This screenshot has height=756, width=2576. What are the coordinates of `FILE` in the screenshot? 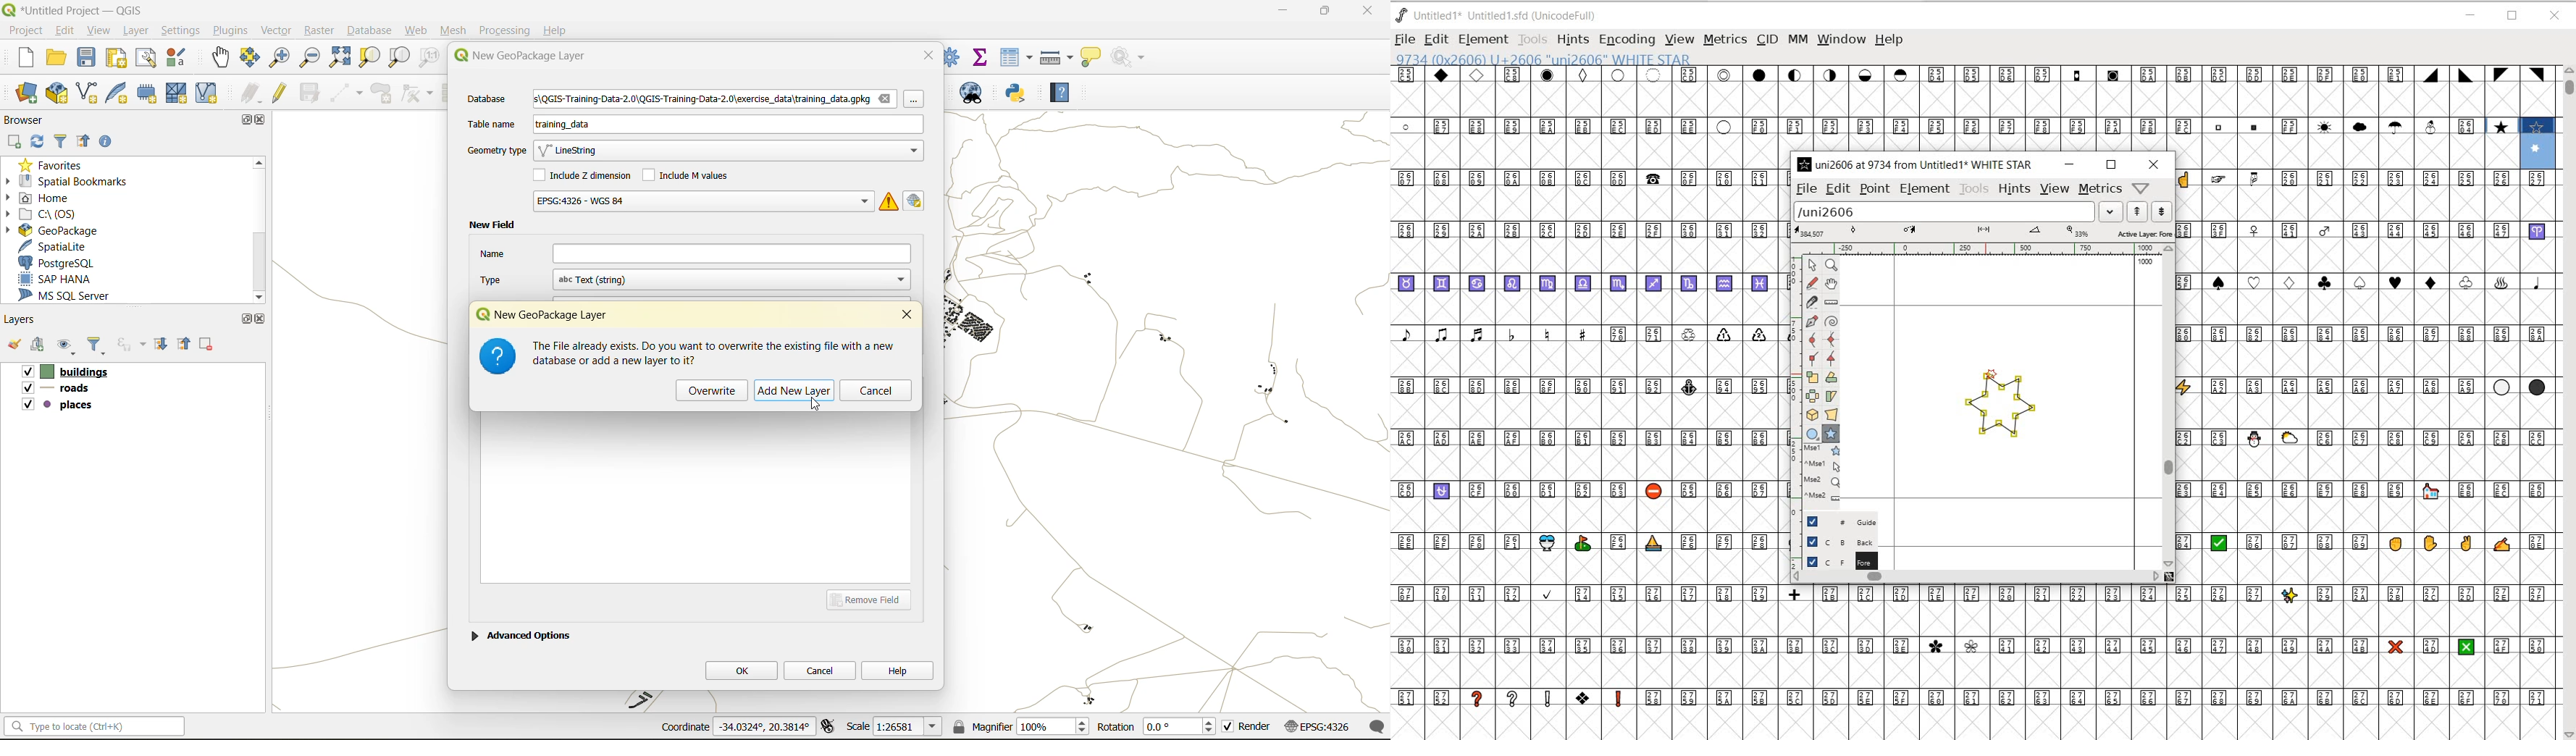 It's located at (1805, 189).